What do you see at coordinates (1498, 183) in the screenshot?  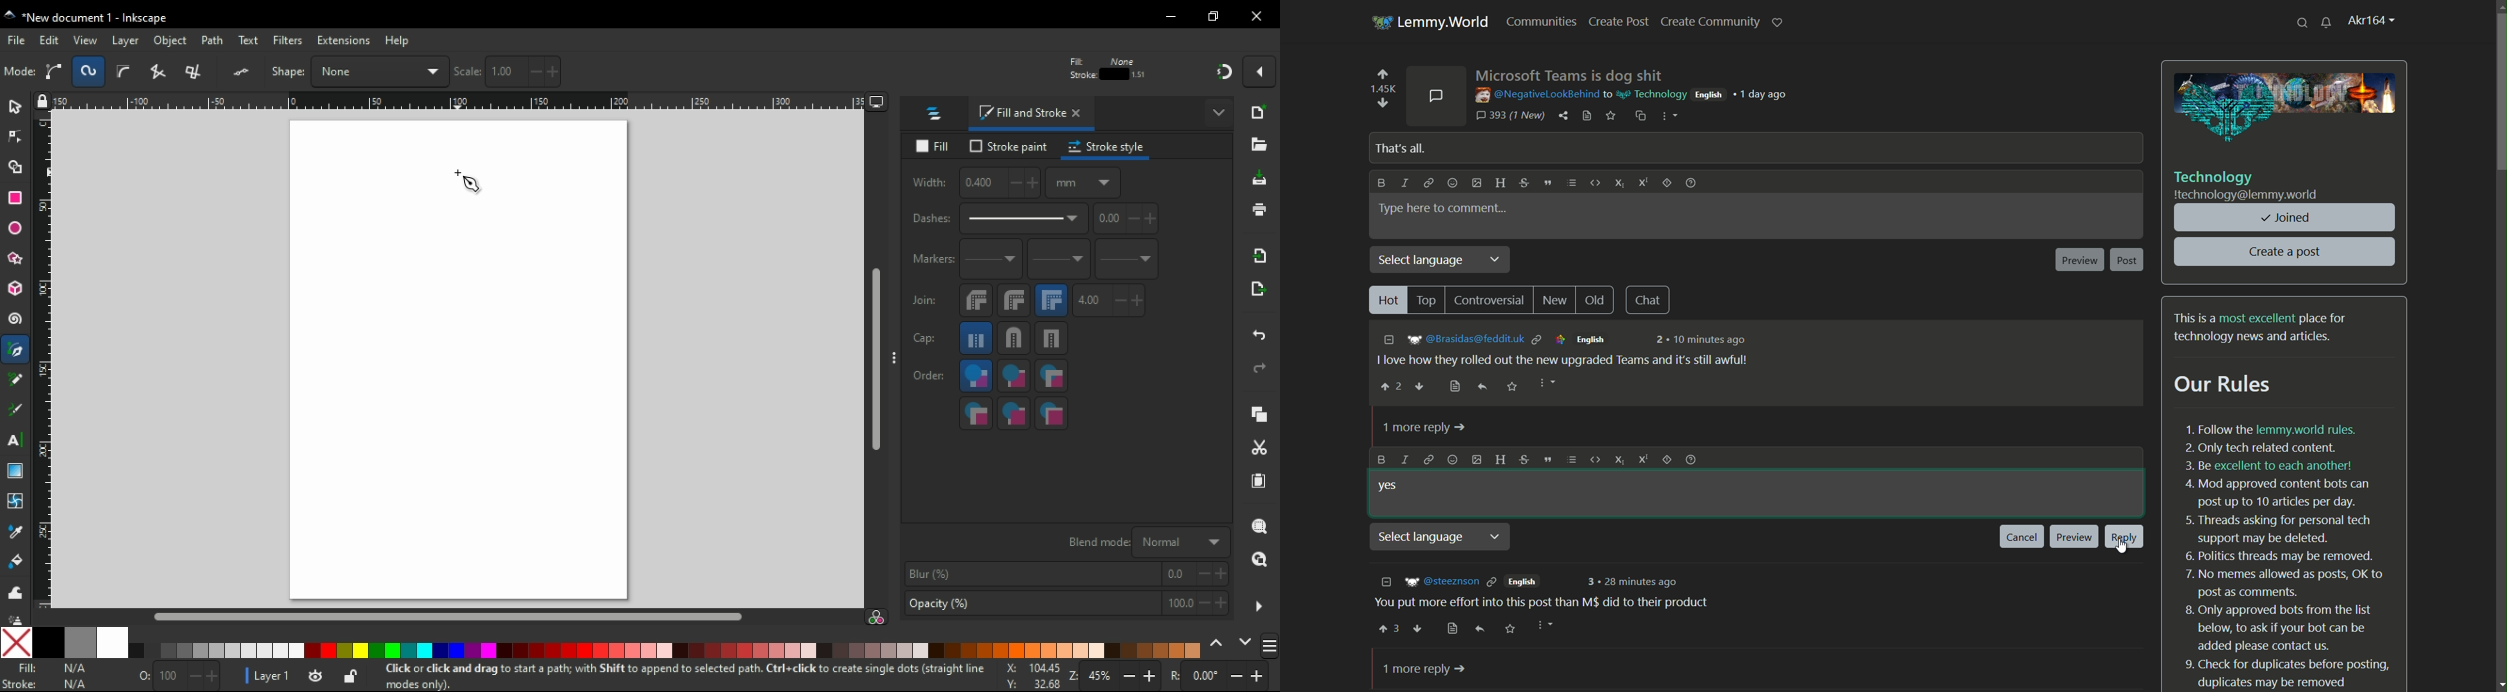 I see `header` at bounding box center [1498, 183].